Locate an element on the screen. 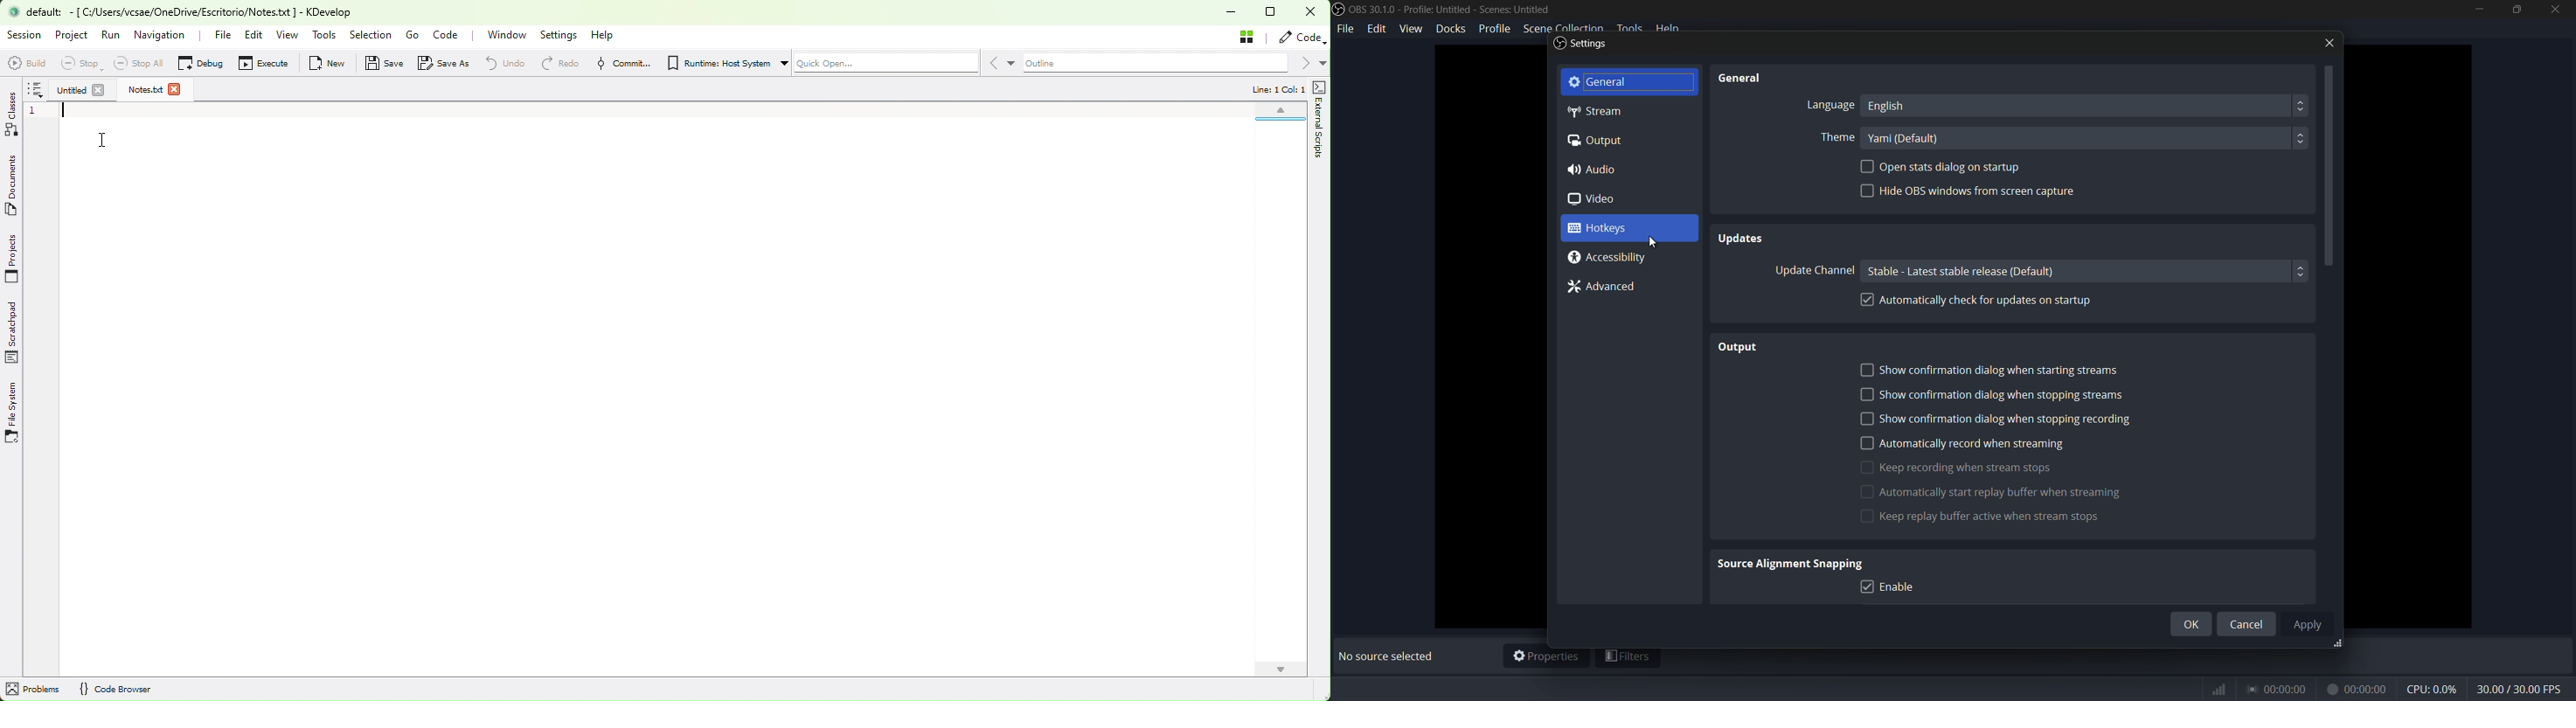 This screenshot has width=2576, height=728. file is located at coordinates (222, 37).